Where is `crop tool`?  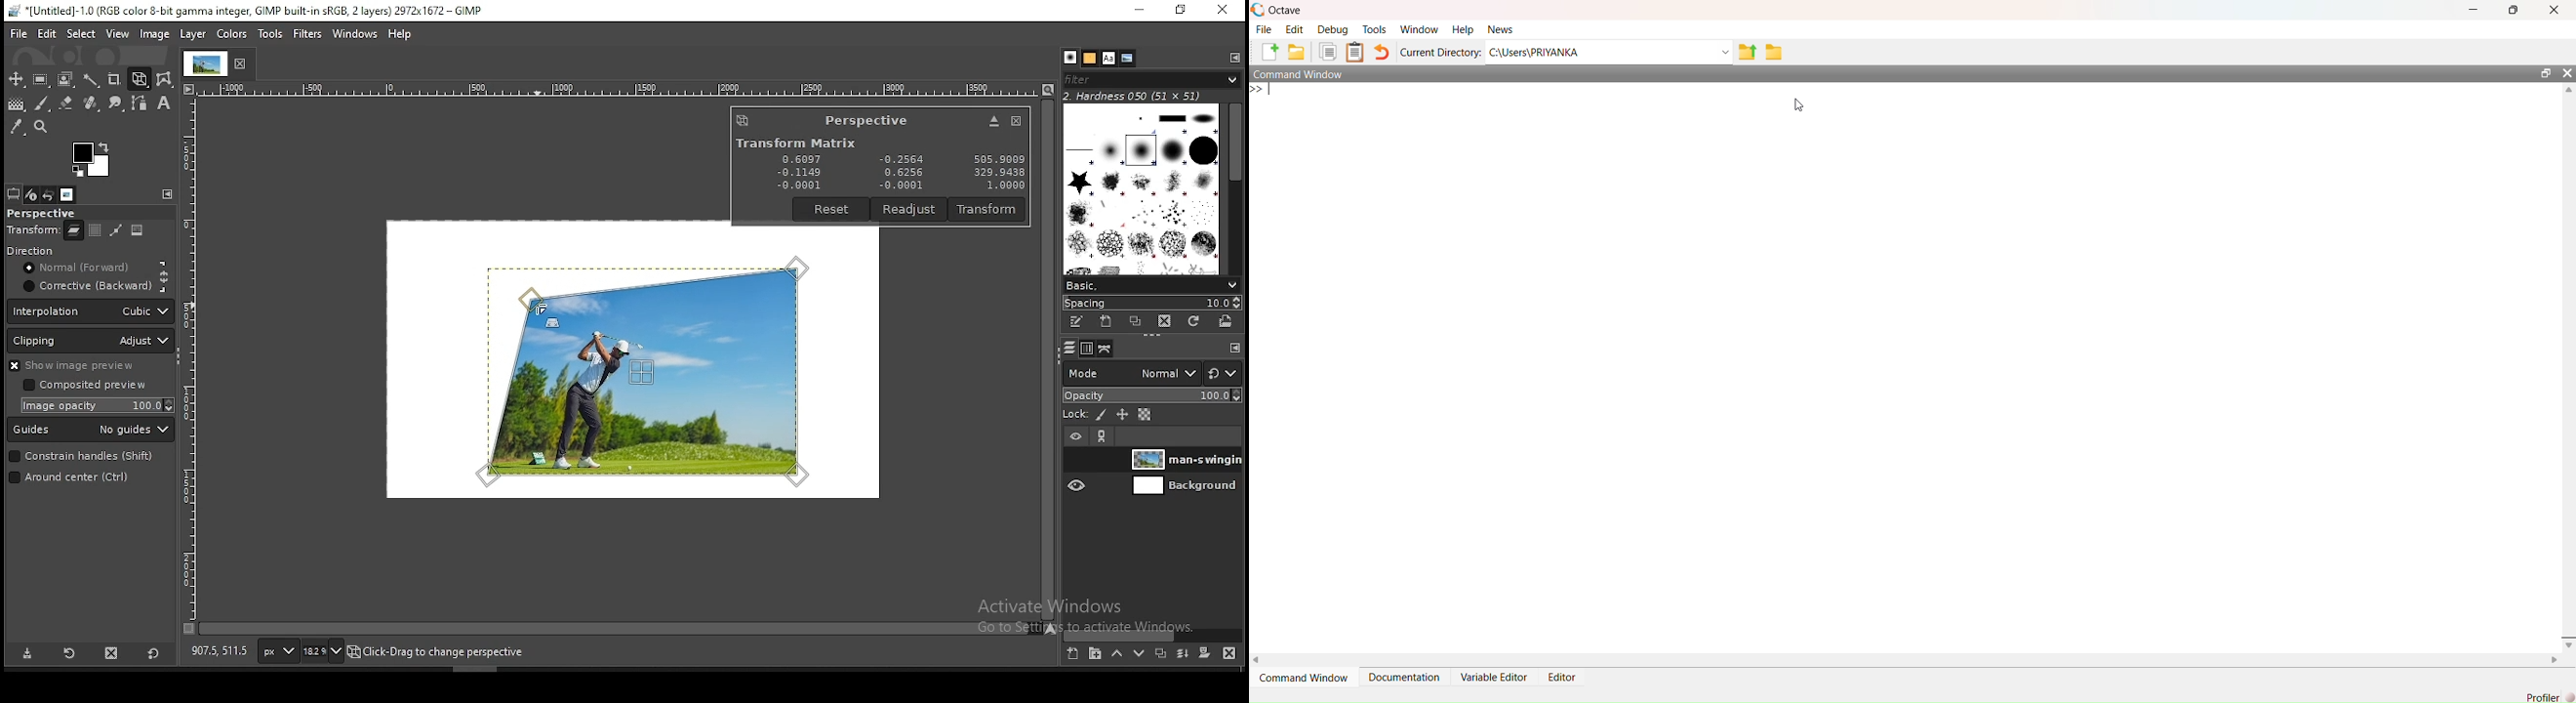
crop tool is located at coordinates (116, 79).